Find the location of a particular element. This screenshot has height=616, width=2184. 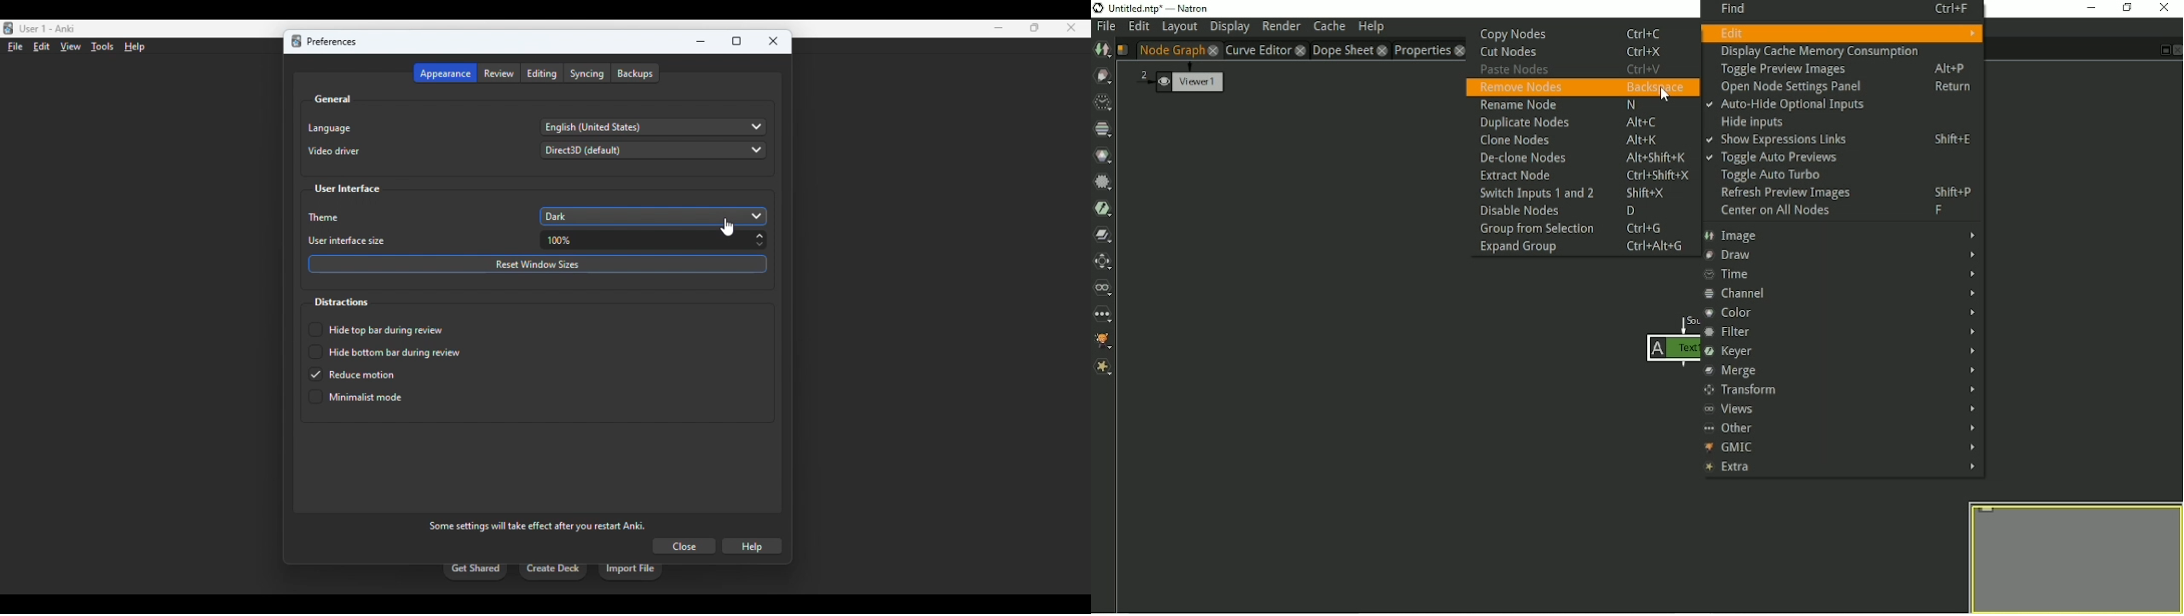

hide bottom bar during review is located at coordinates (384, 352).